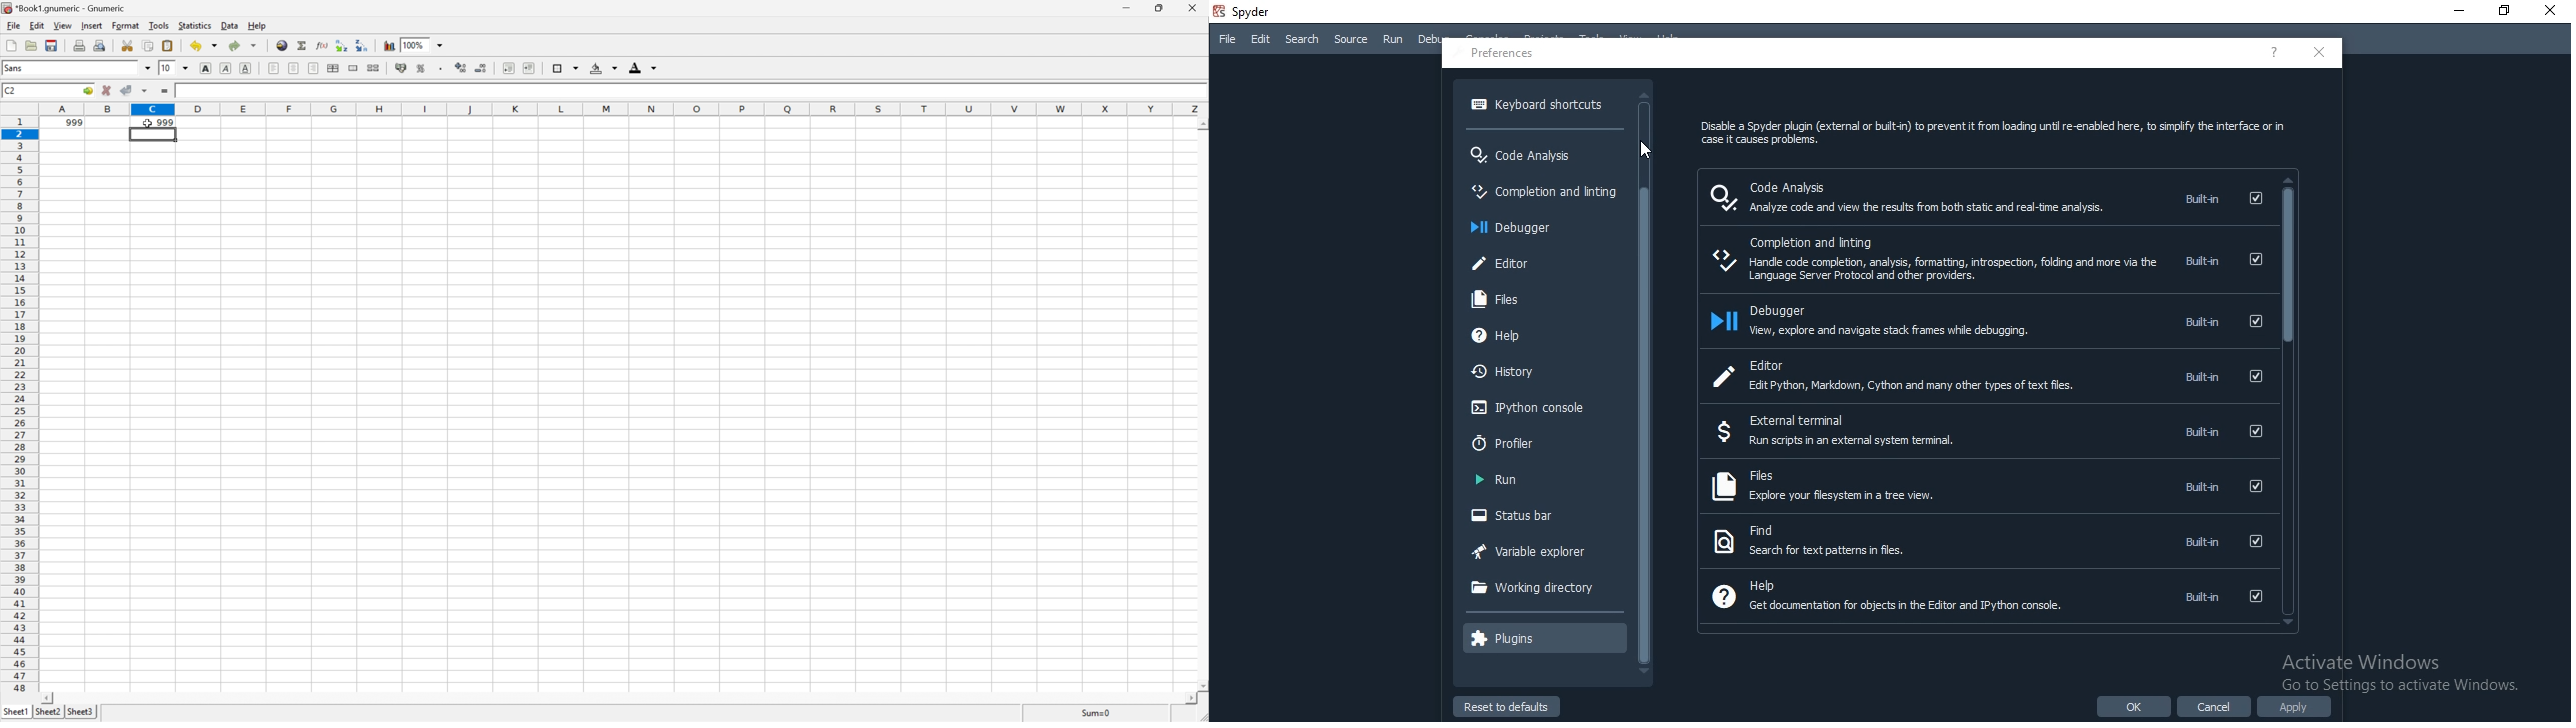  What do you see at coordinates (38, 26) in the screenshot?
I see `edit` at bounding box center [38, 26].